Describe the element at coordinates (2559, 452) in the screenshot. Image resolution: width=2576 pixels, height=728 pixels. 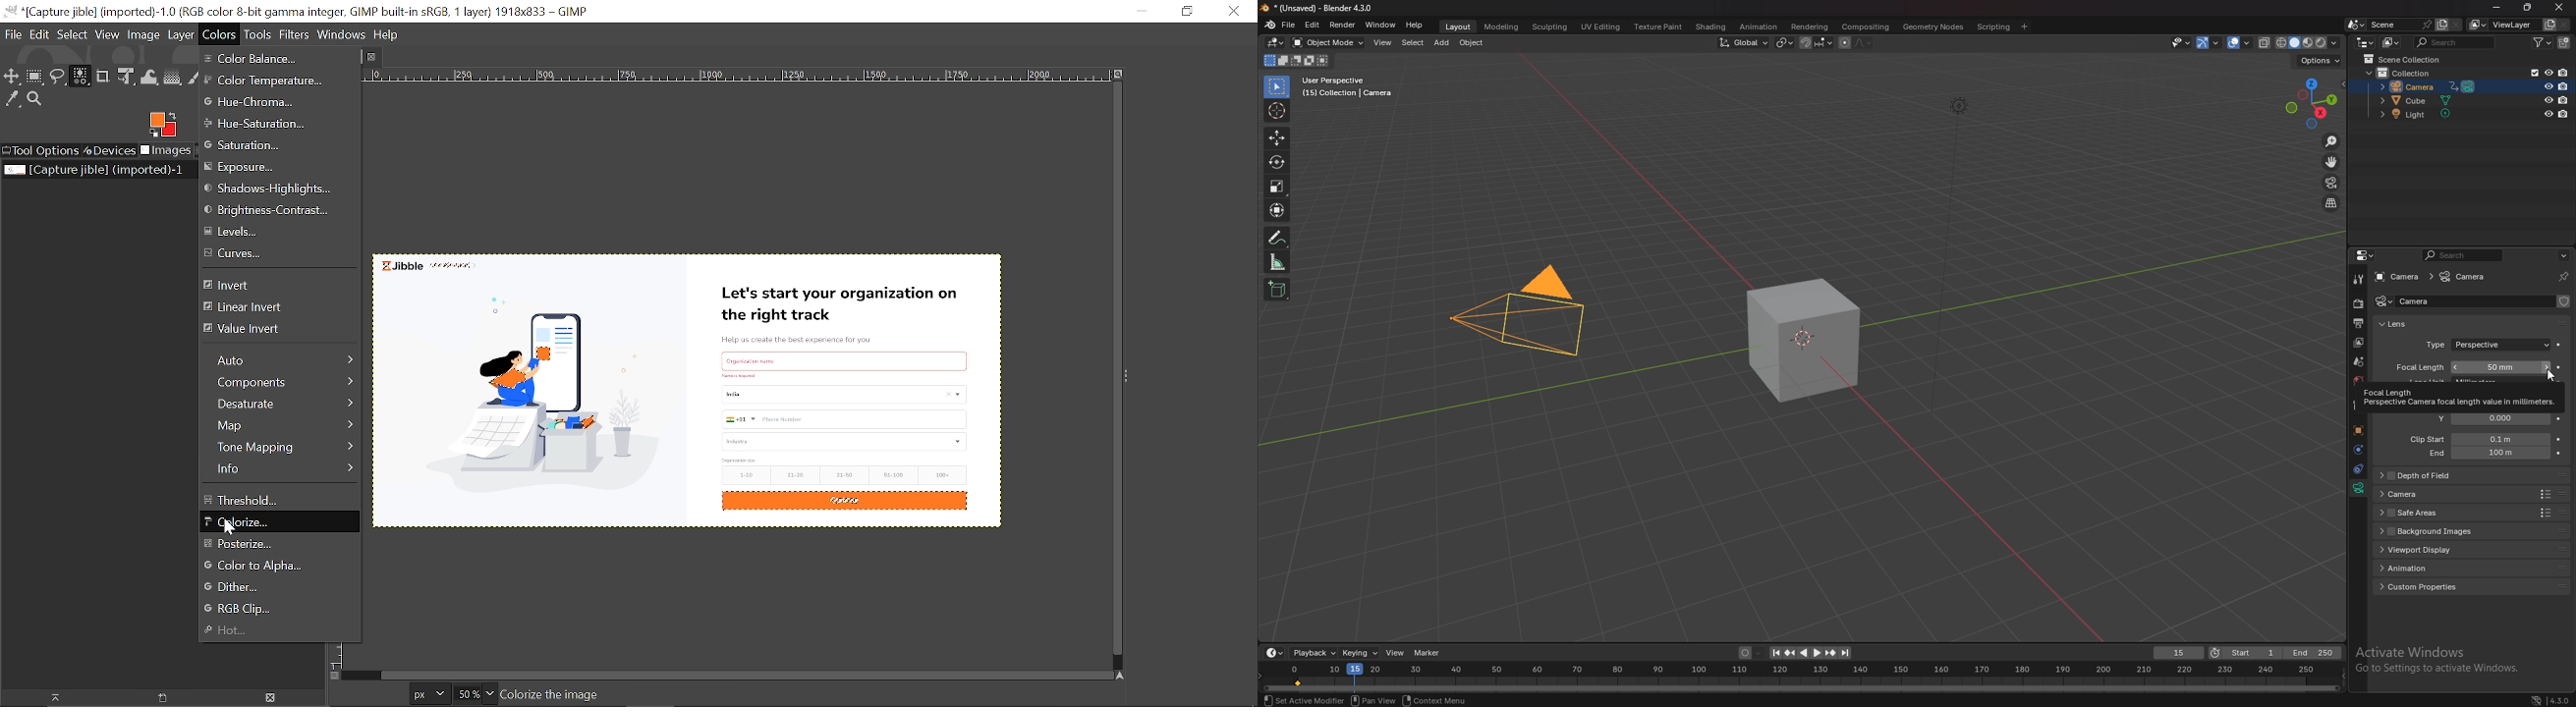
I see `animate property` at that location.